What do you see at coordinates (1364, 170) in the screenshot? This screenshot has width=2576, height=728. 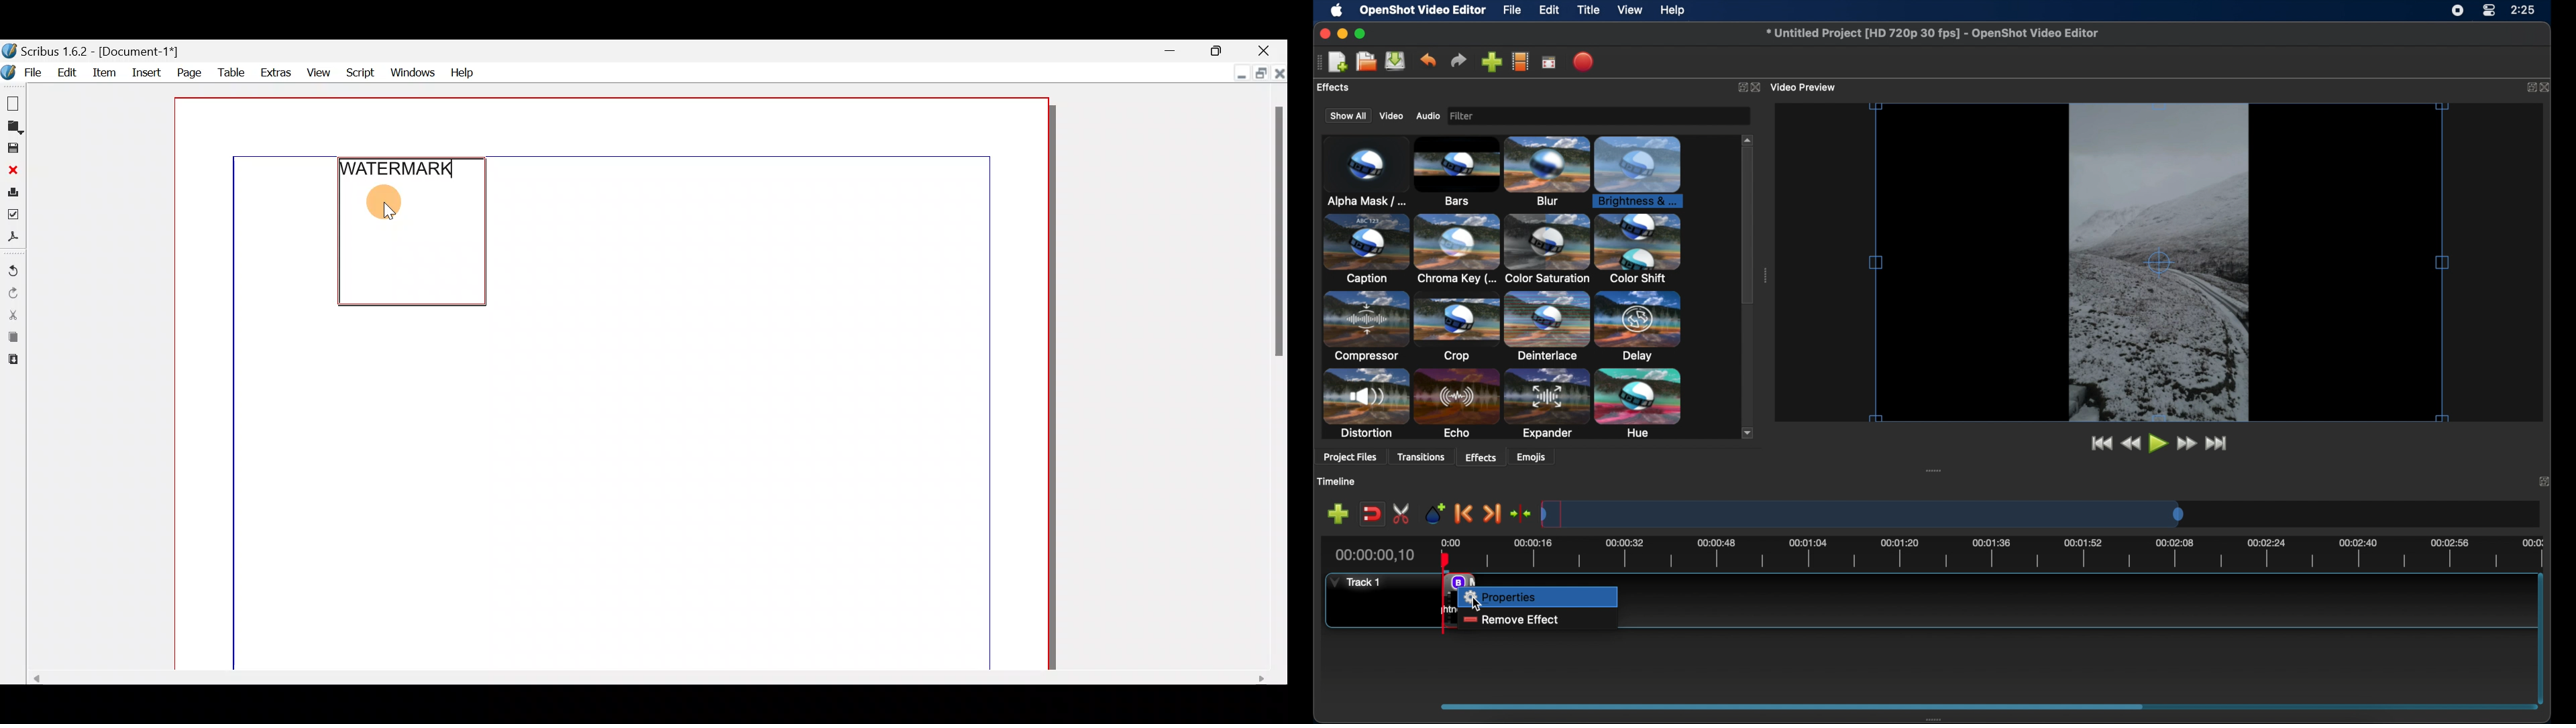 I see `alpha mask` at bounding box center [1364, 170].